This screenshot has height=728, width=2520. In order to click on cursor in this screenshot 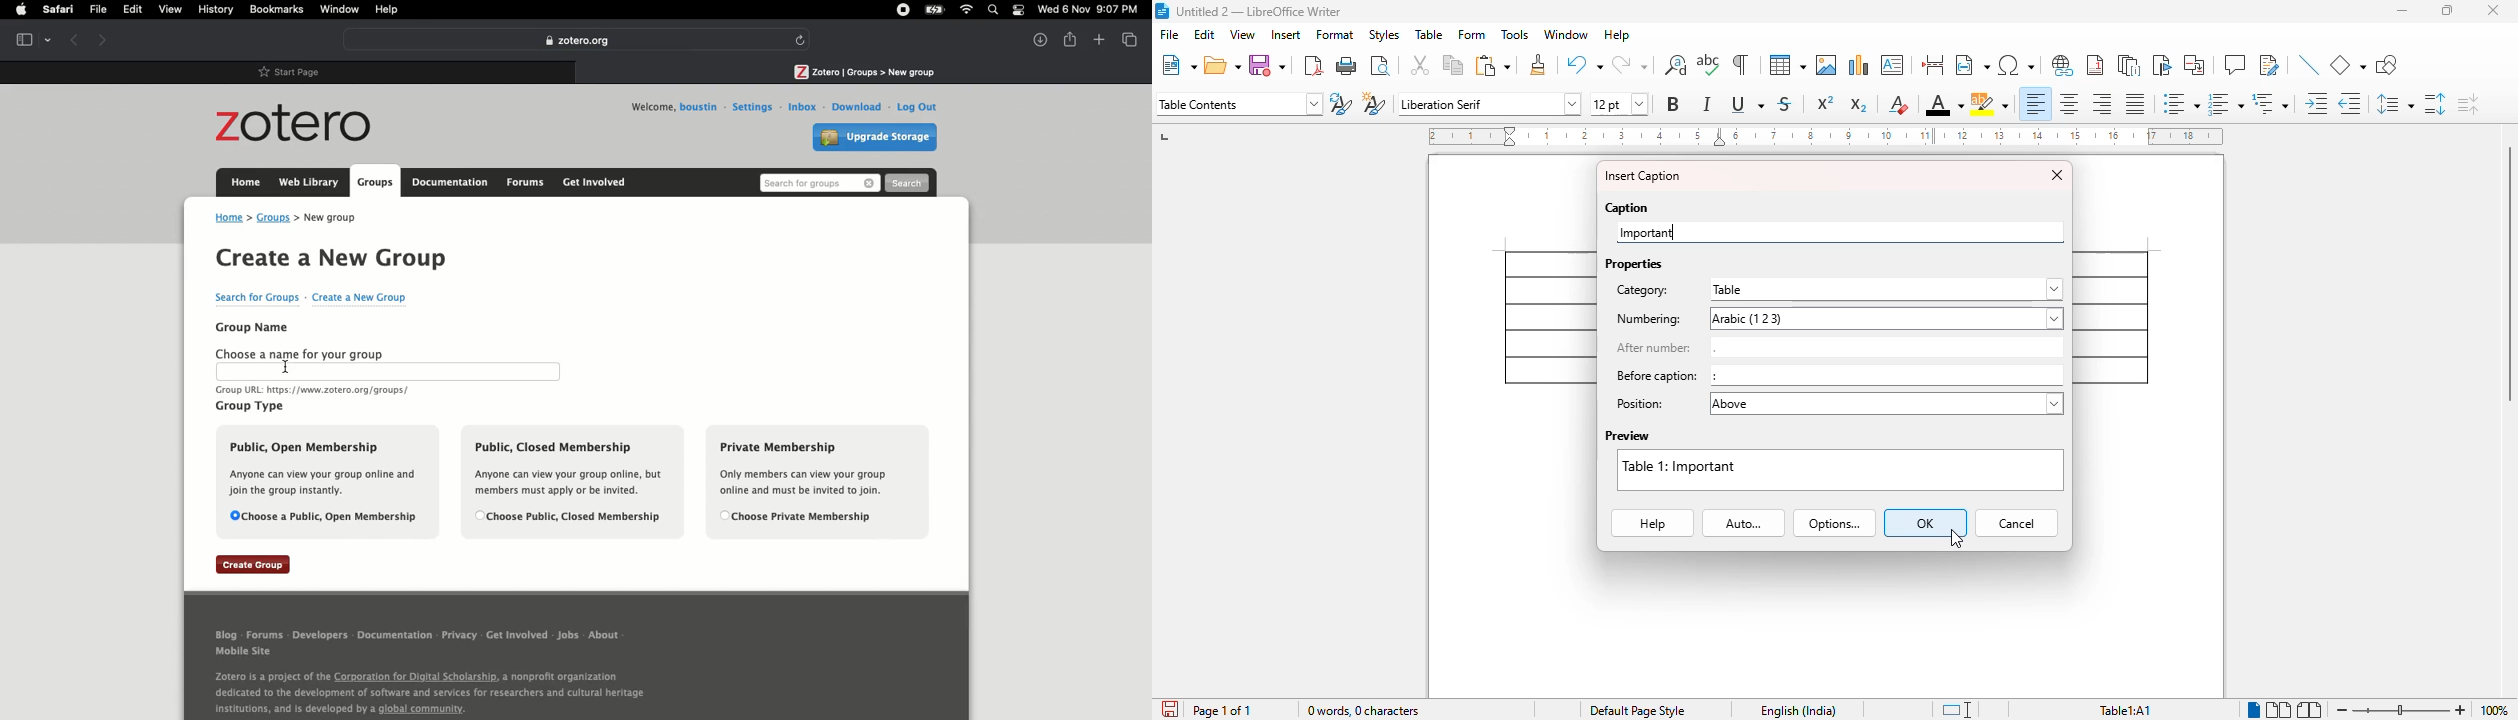, I will do `click(1957, 539)`.